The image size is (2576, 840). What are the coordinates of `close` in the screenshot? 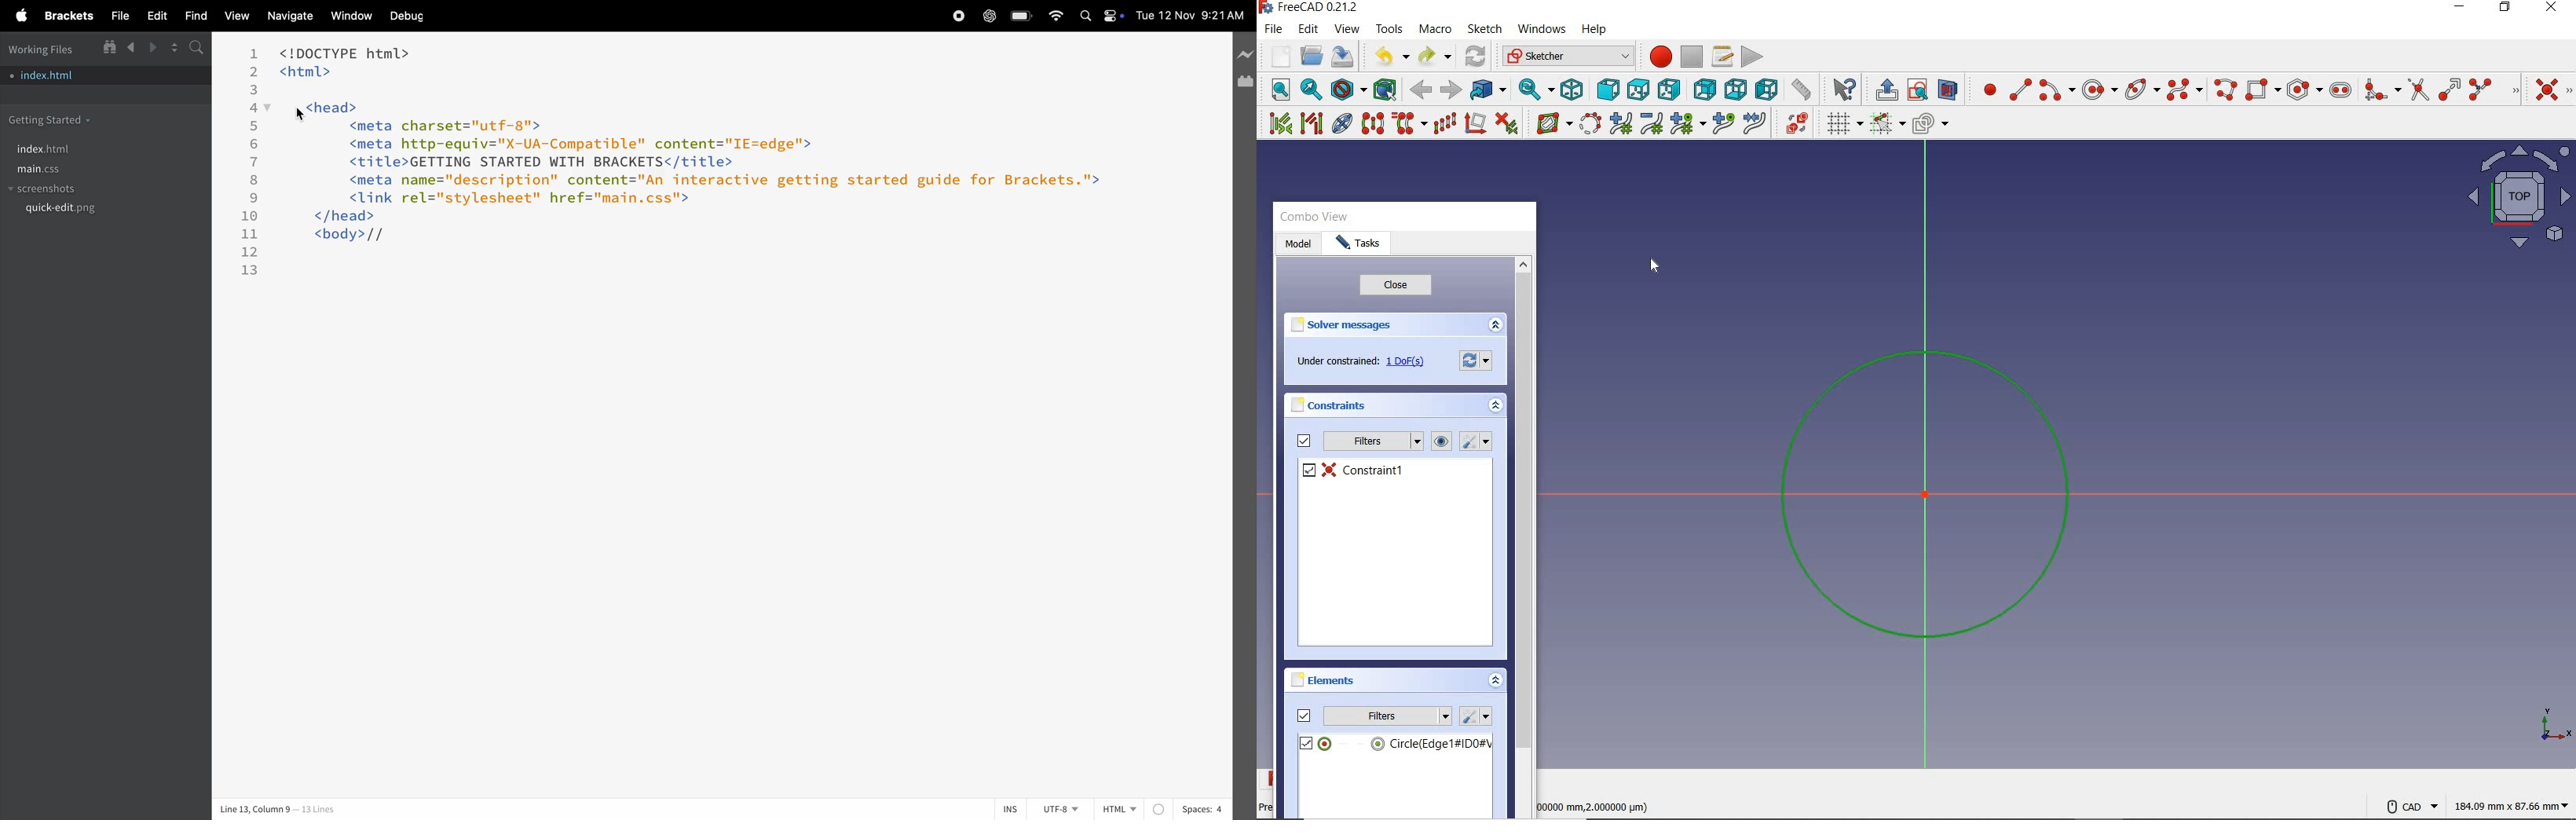 It's located at (1396, 285).